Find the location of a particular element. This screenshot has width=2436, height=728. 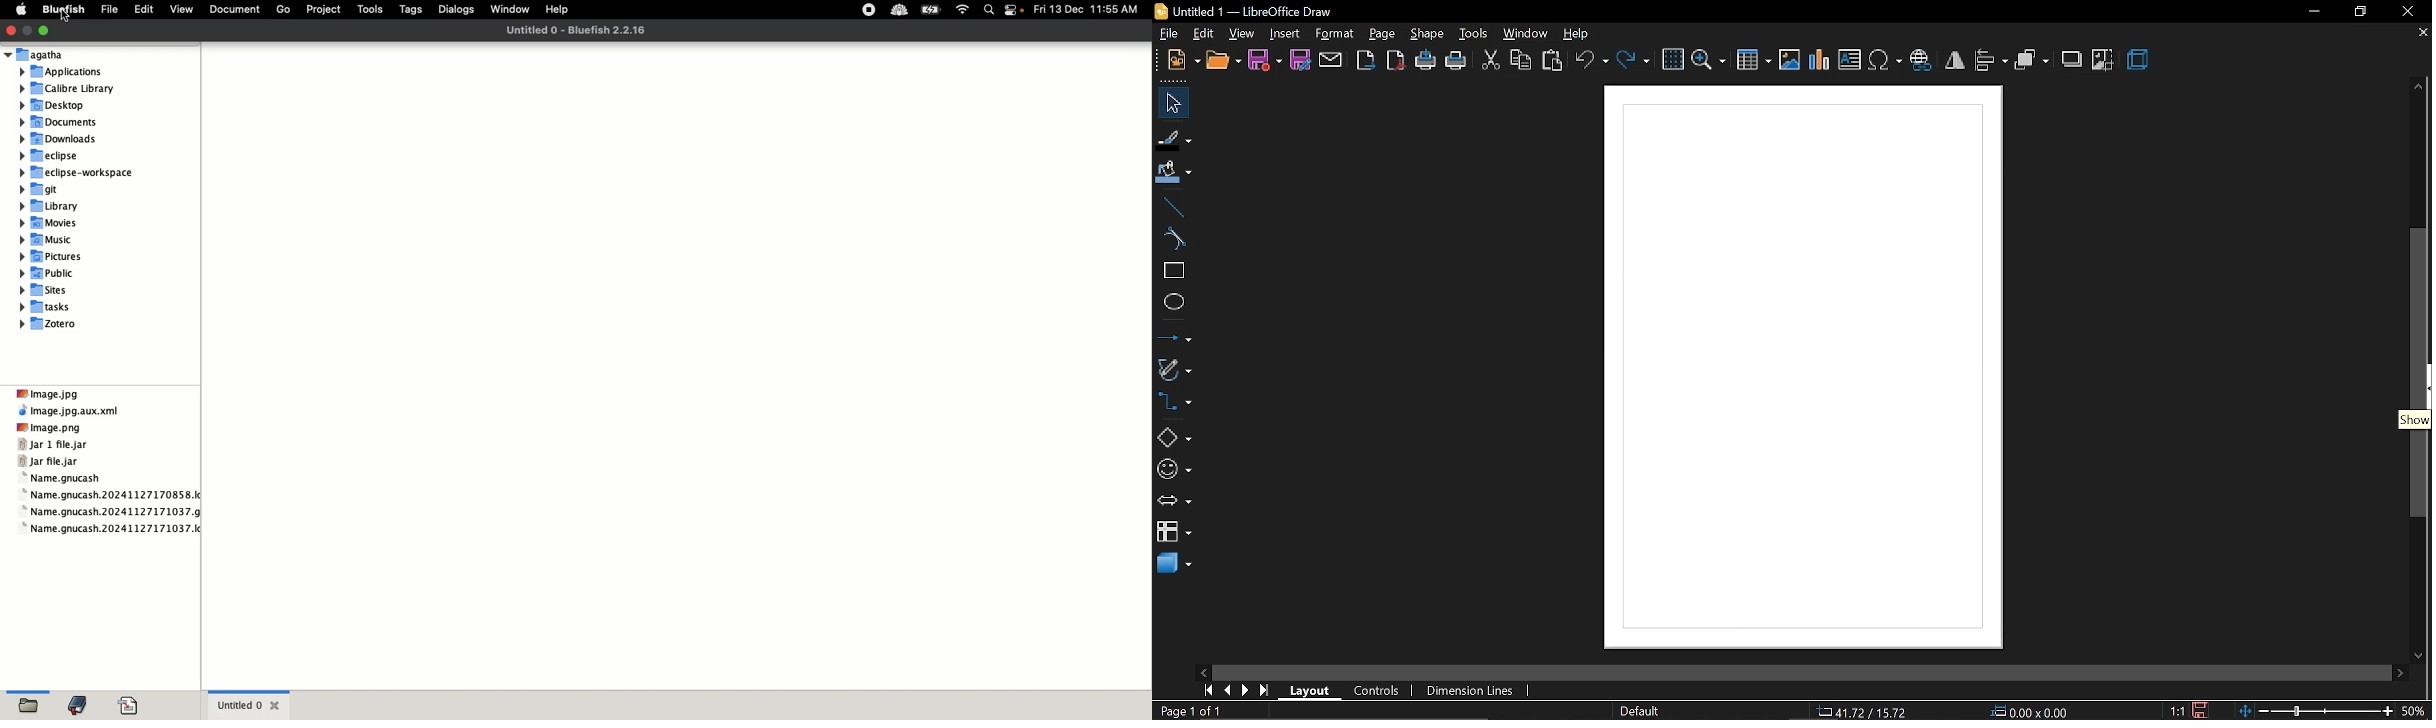

insert text is located at coordinates (1851, 60).